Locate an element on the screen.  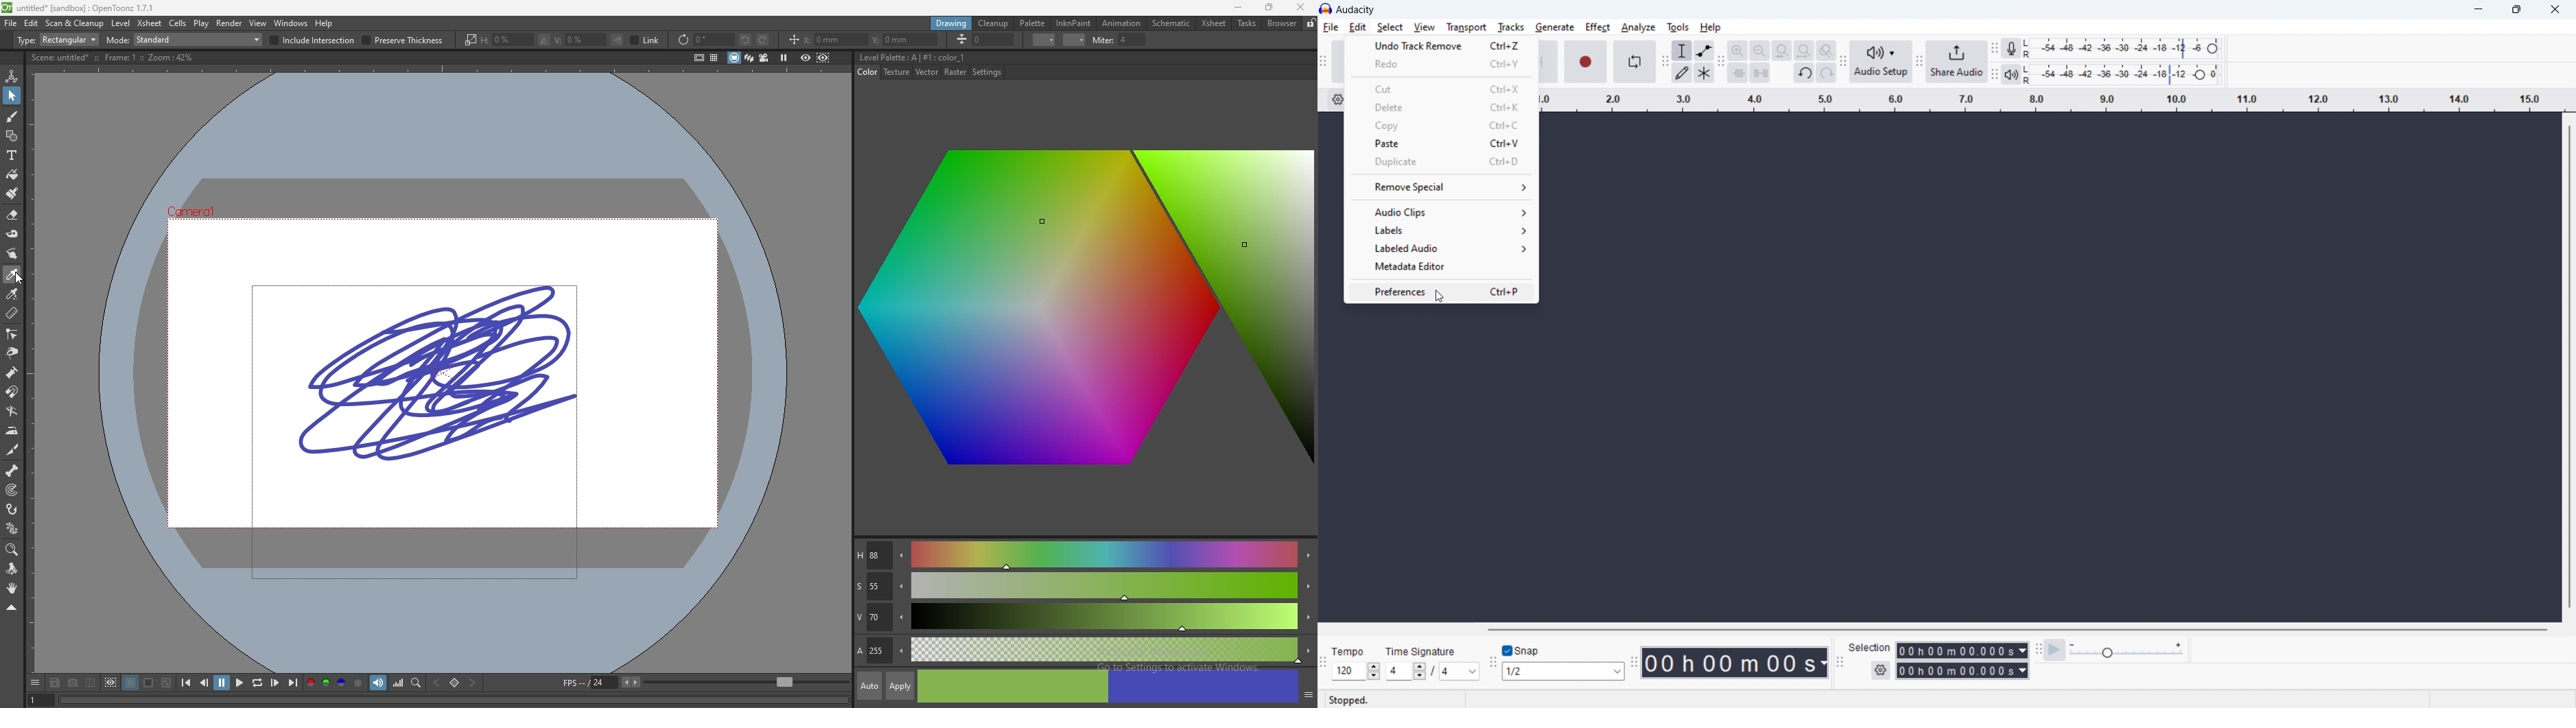
apply is located at coordinates (901, 685).